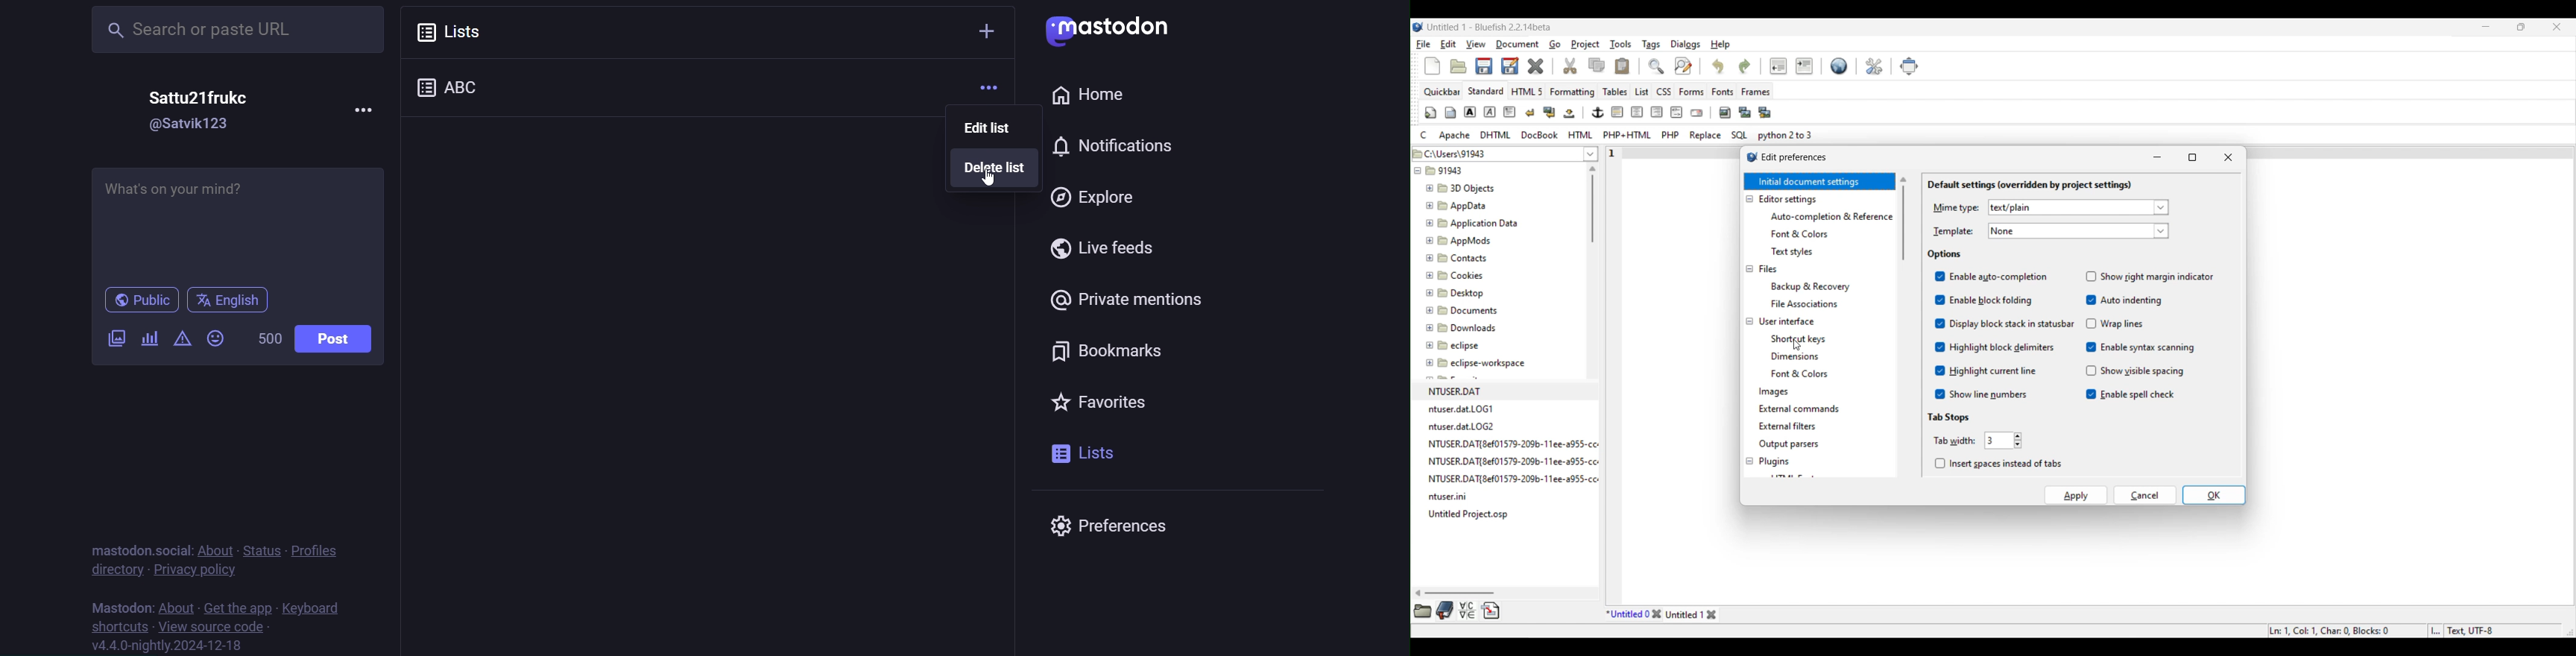 The width and height of the screenshot is (2576, 672). Describe the element at coordinates (1452, 498) in the screenshot. I see `ntuser.ini` at that location.